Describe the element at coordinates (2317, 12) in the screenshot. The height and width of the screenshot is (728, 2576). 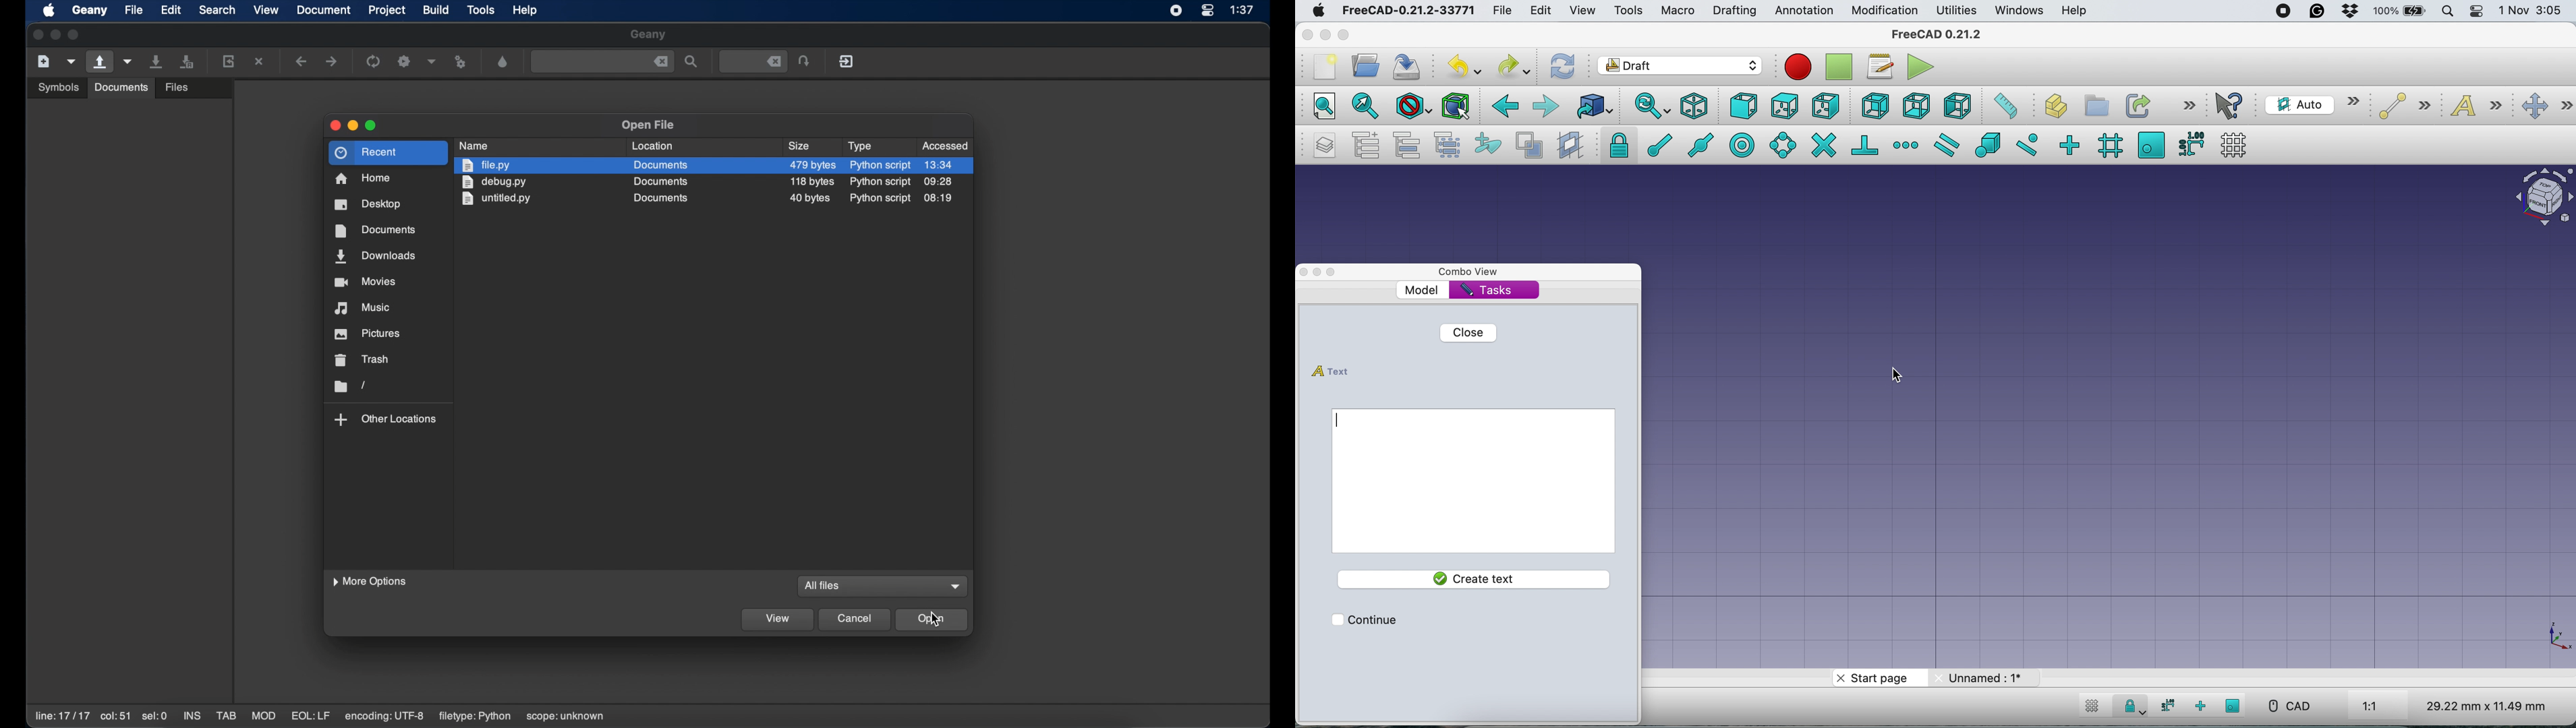
I see `grammarly` at that location.